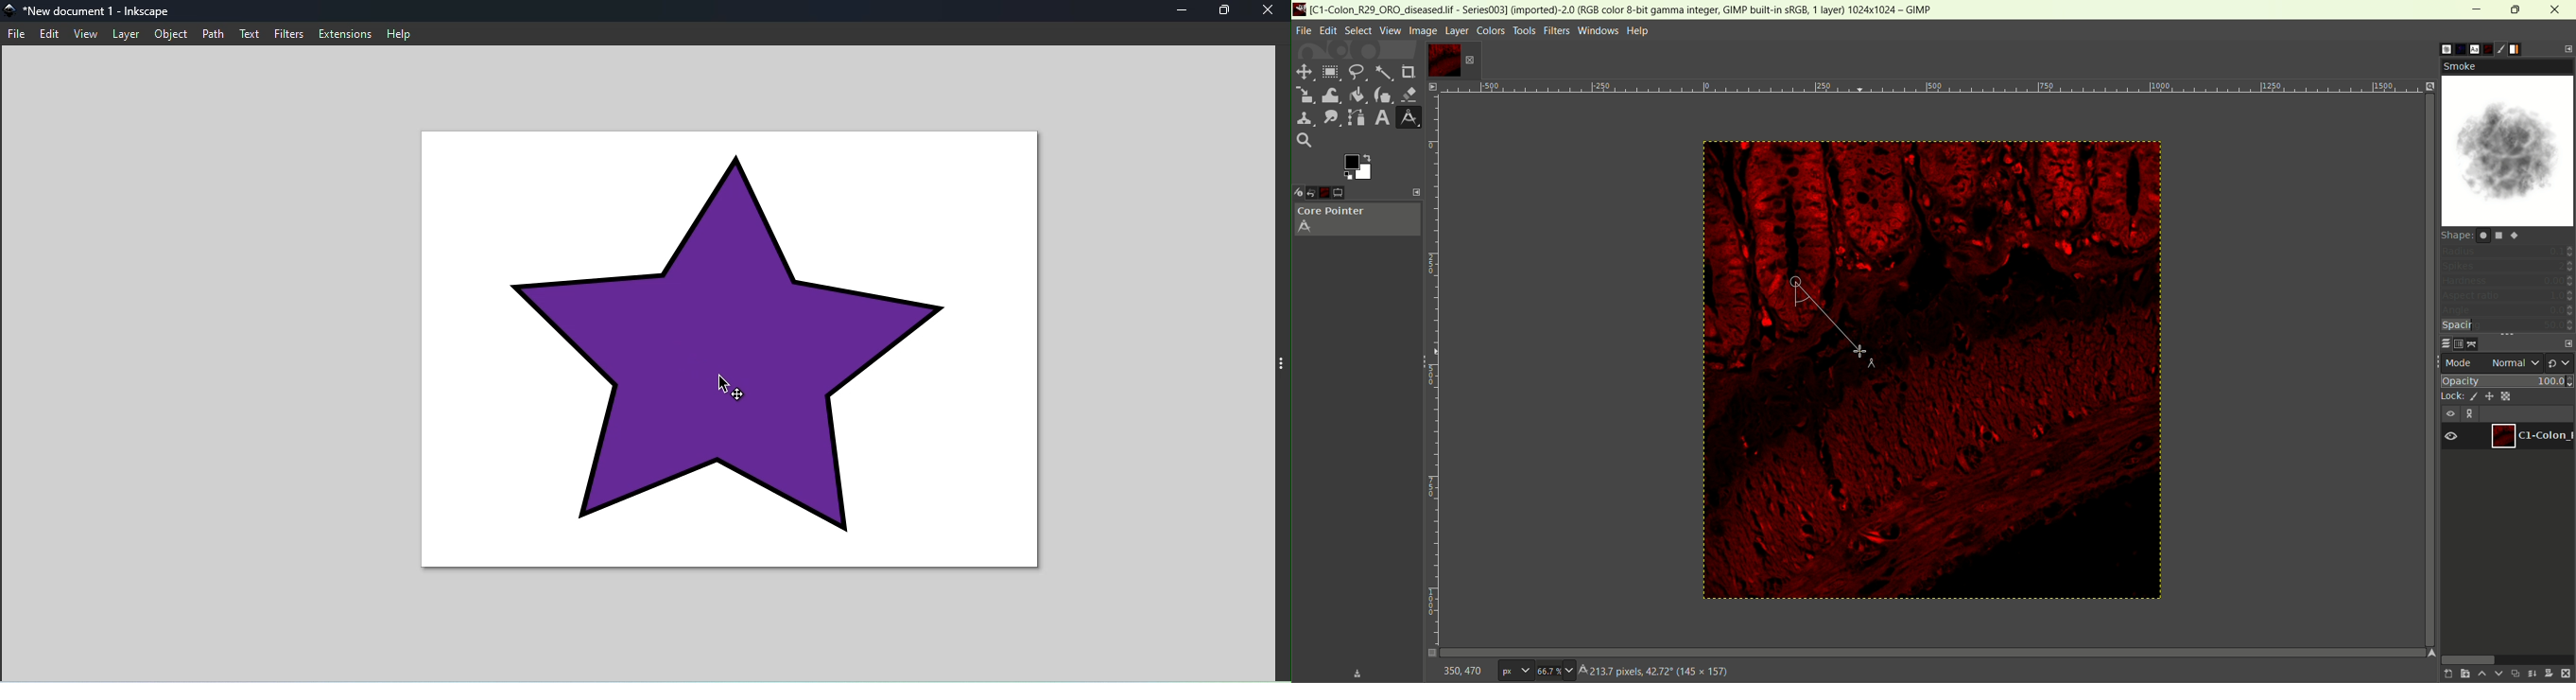 The width and height of the screenshot is (2576, 700). What do you see at coordinates (1390, 30) in the screenshot?
I see `view` at bounding box center [1390, 30].